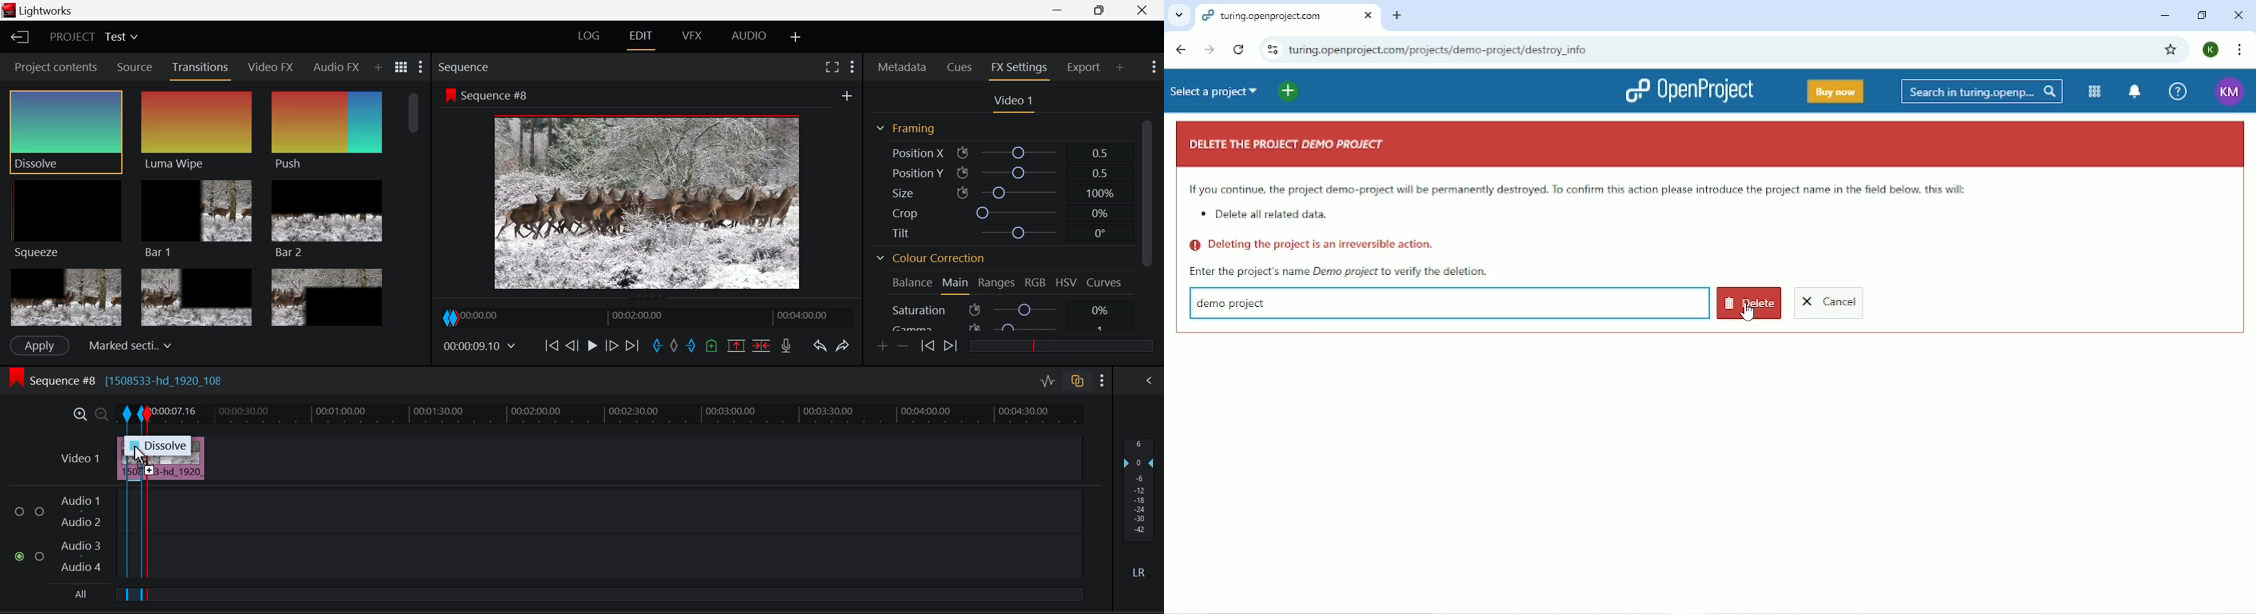  Describe the element at coordinates (618, 413) in the screenshot. I see `Project Timeline` at that location.